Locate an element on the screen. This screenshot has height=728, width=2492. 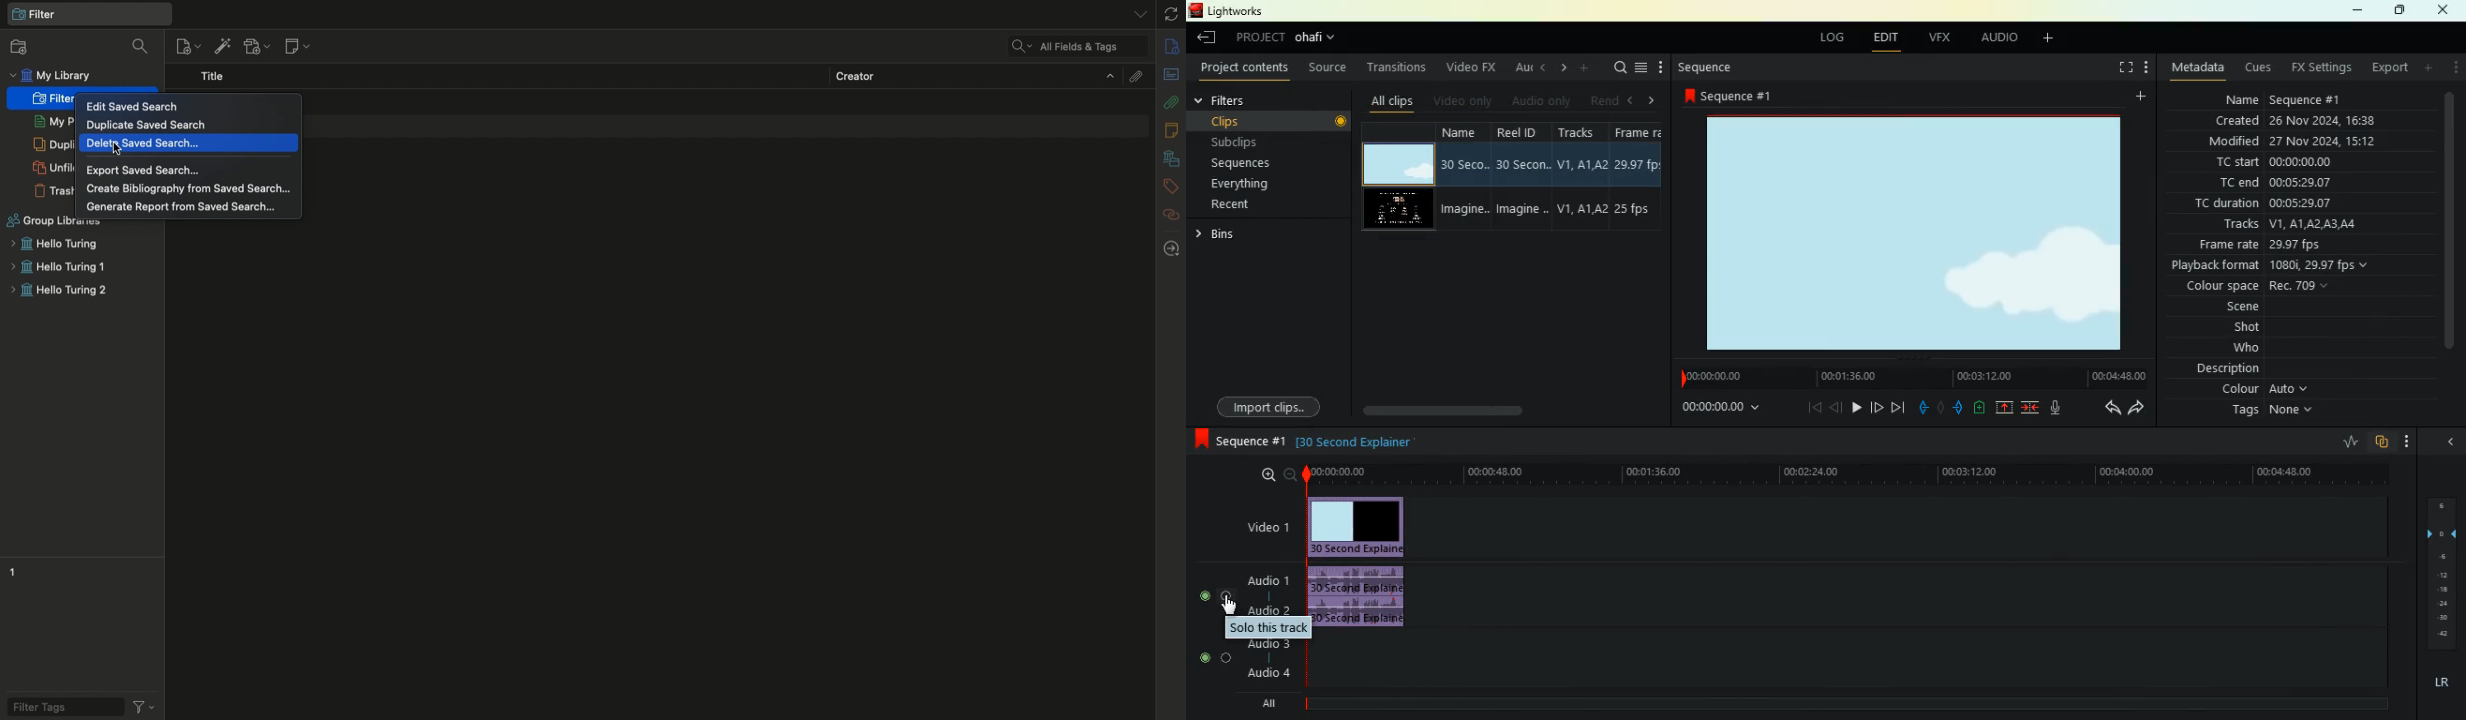
rend is located at coordinates (1605, 100).